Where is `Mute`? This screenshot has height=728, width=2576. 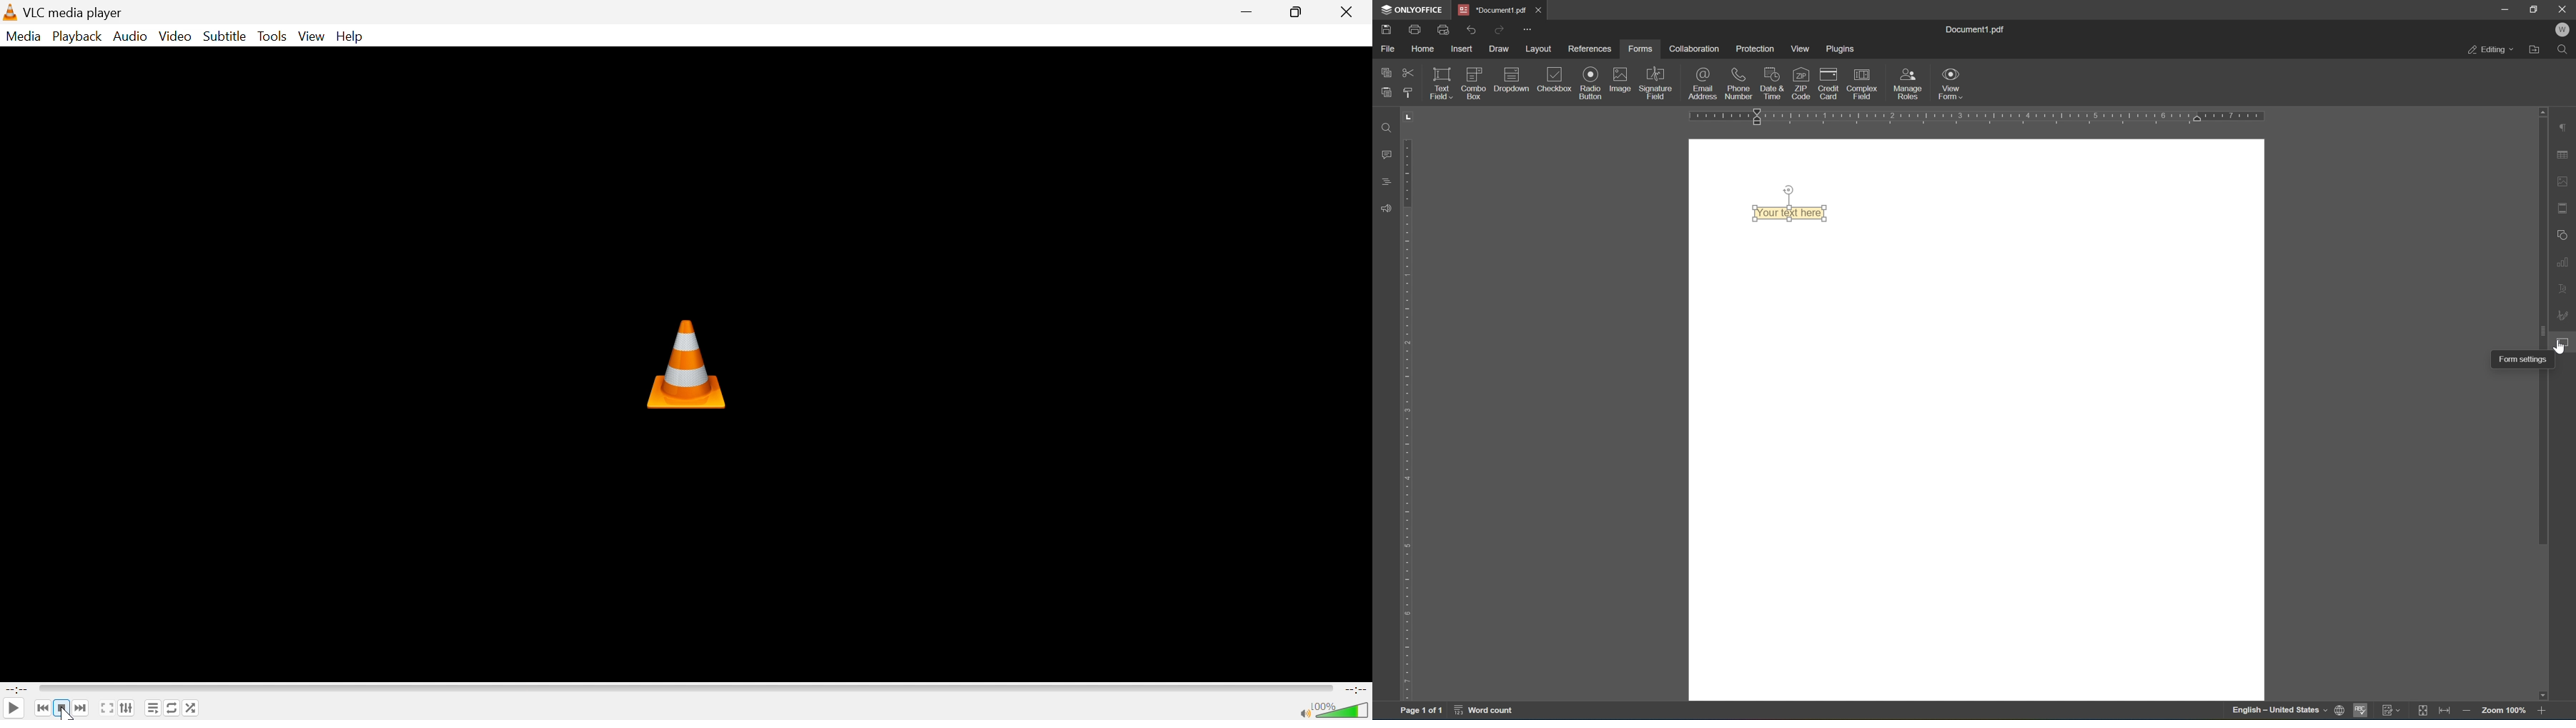 Mute is located at coordinates (1300, 713).